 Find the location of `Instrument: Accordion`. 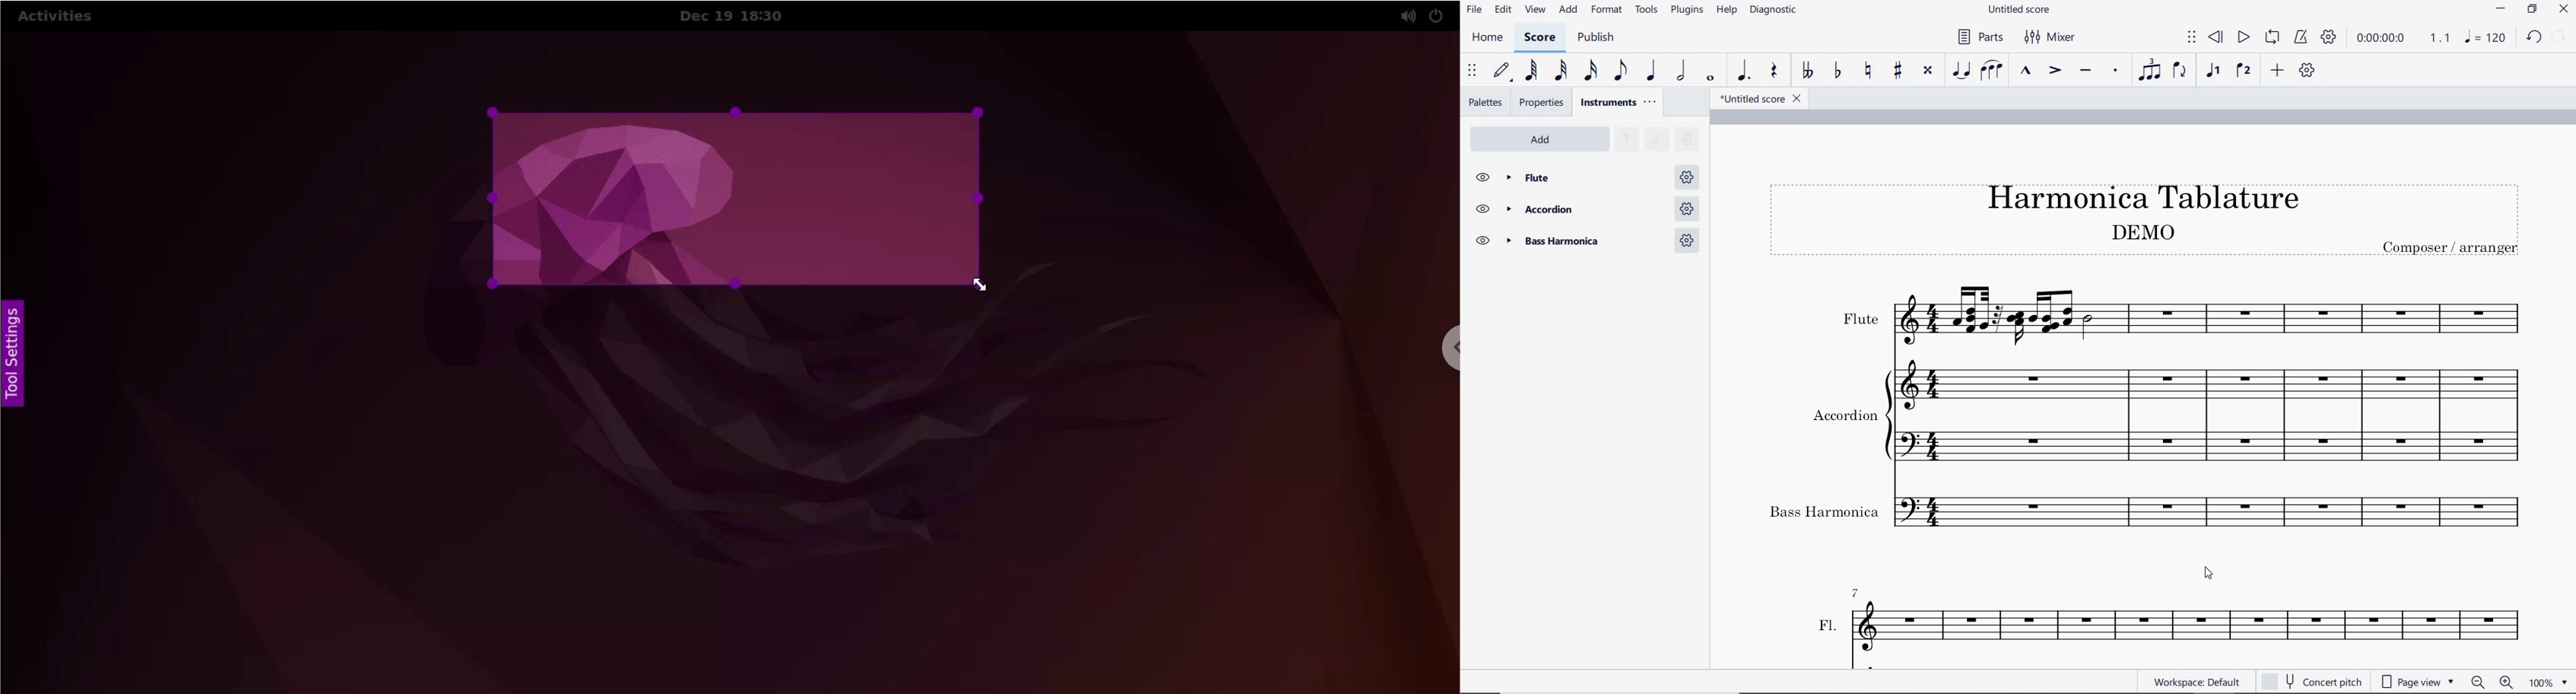

Instrument: Accordion is located at coordinates (2149, 411).